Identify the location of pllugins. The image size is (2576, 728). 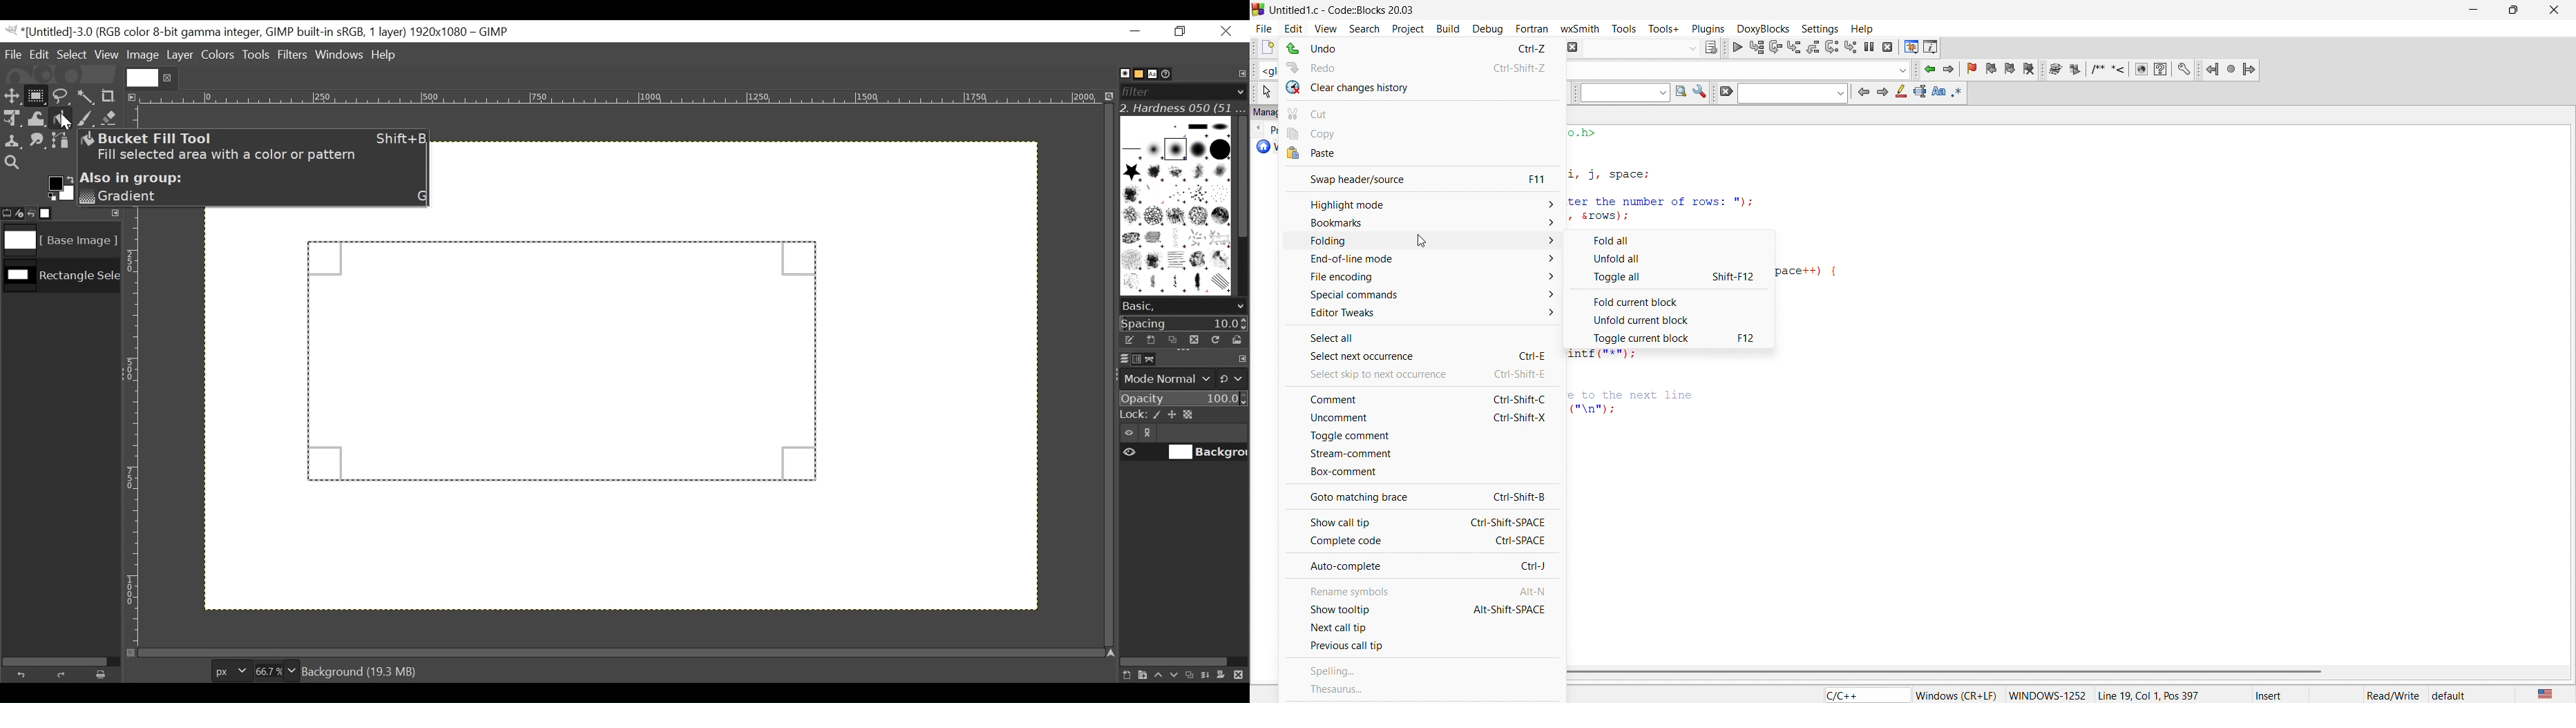
(1706, 27).